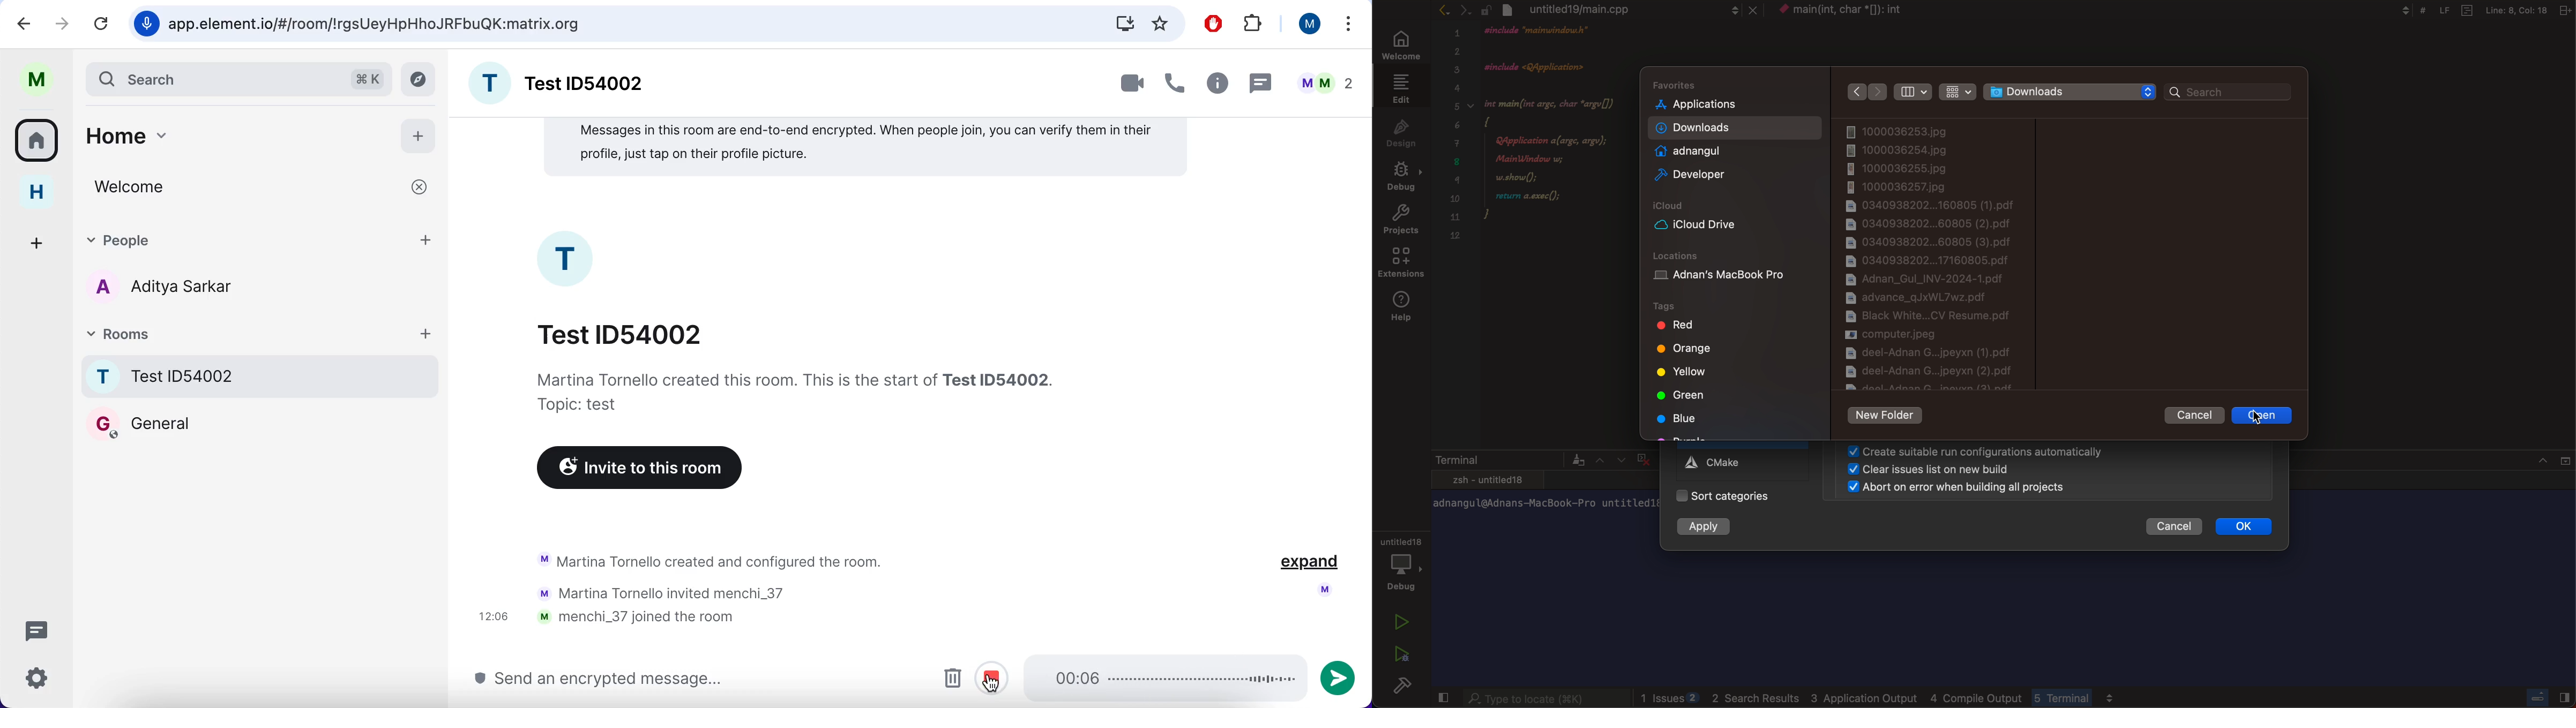  Describe the element at coordinates (1261, 81) in the screenshot. I see `thread` at that location.